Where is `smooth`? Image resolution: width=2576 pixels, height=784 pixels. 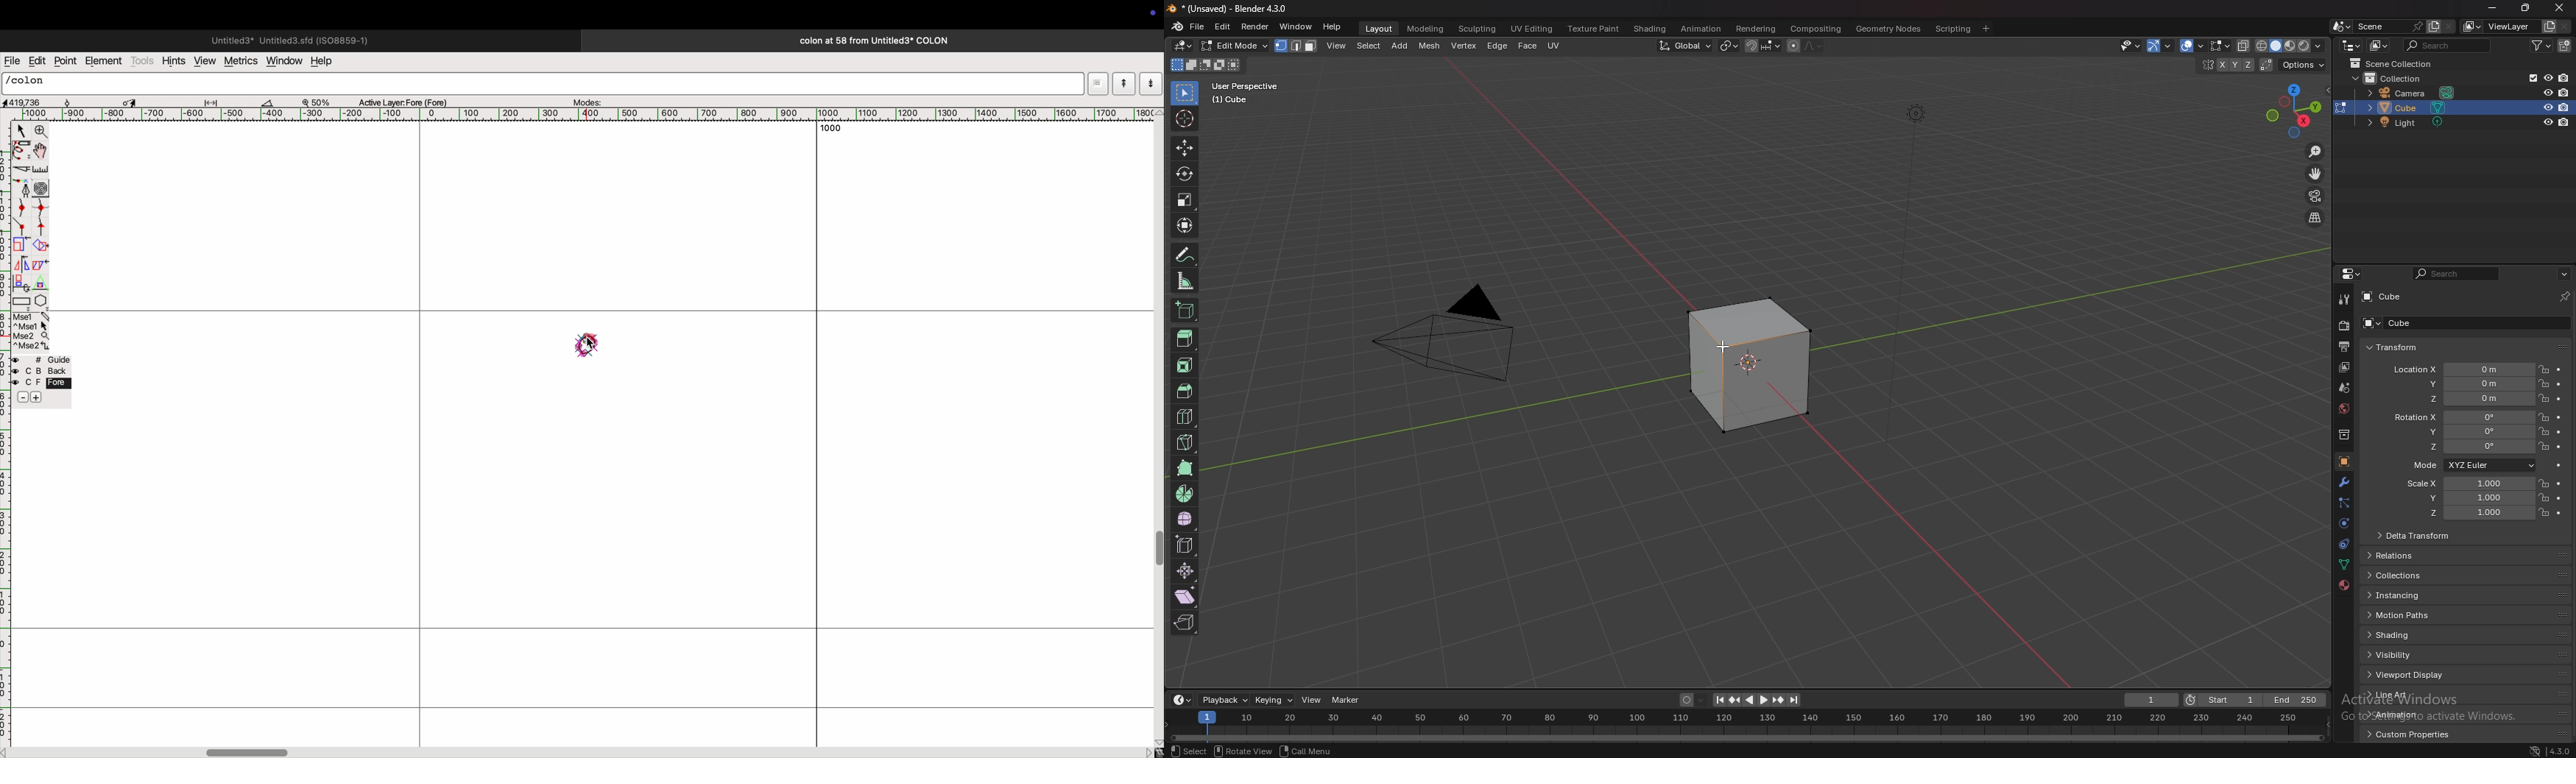
smooth is located at coordinates (1185, 520).